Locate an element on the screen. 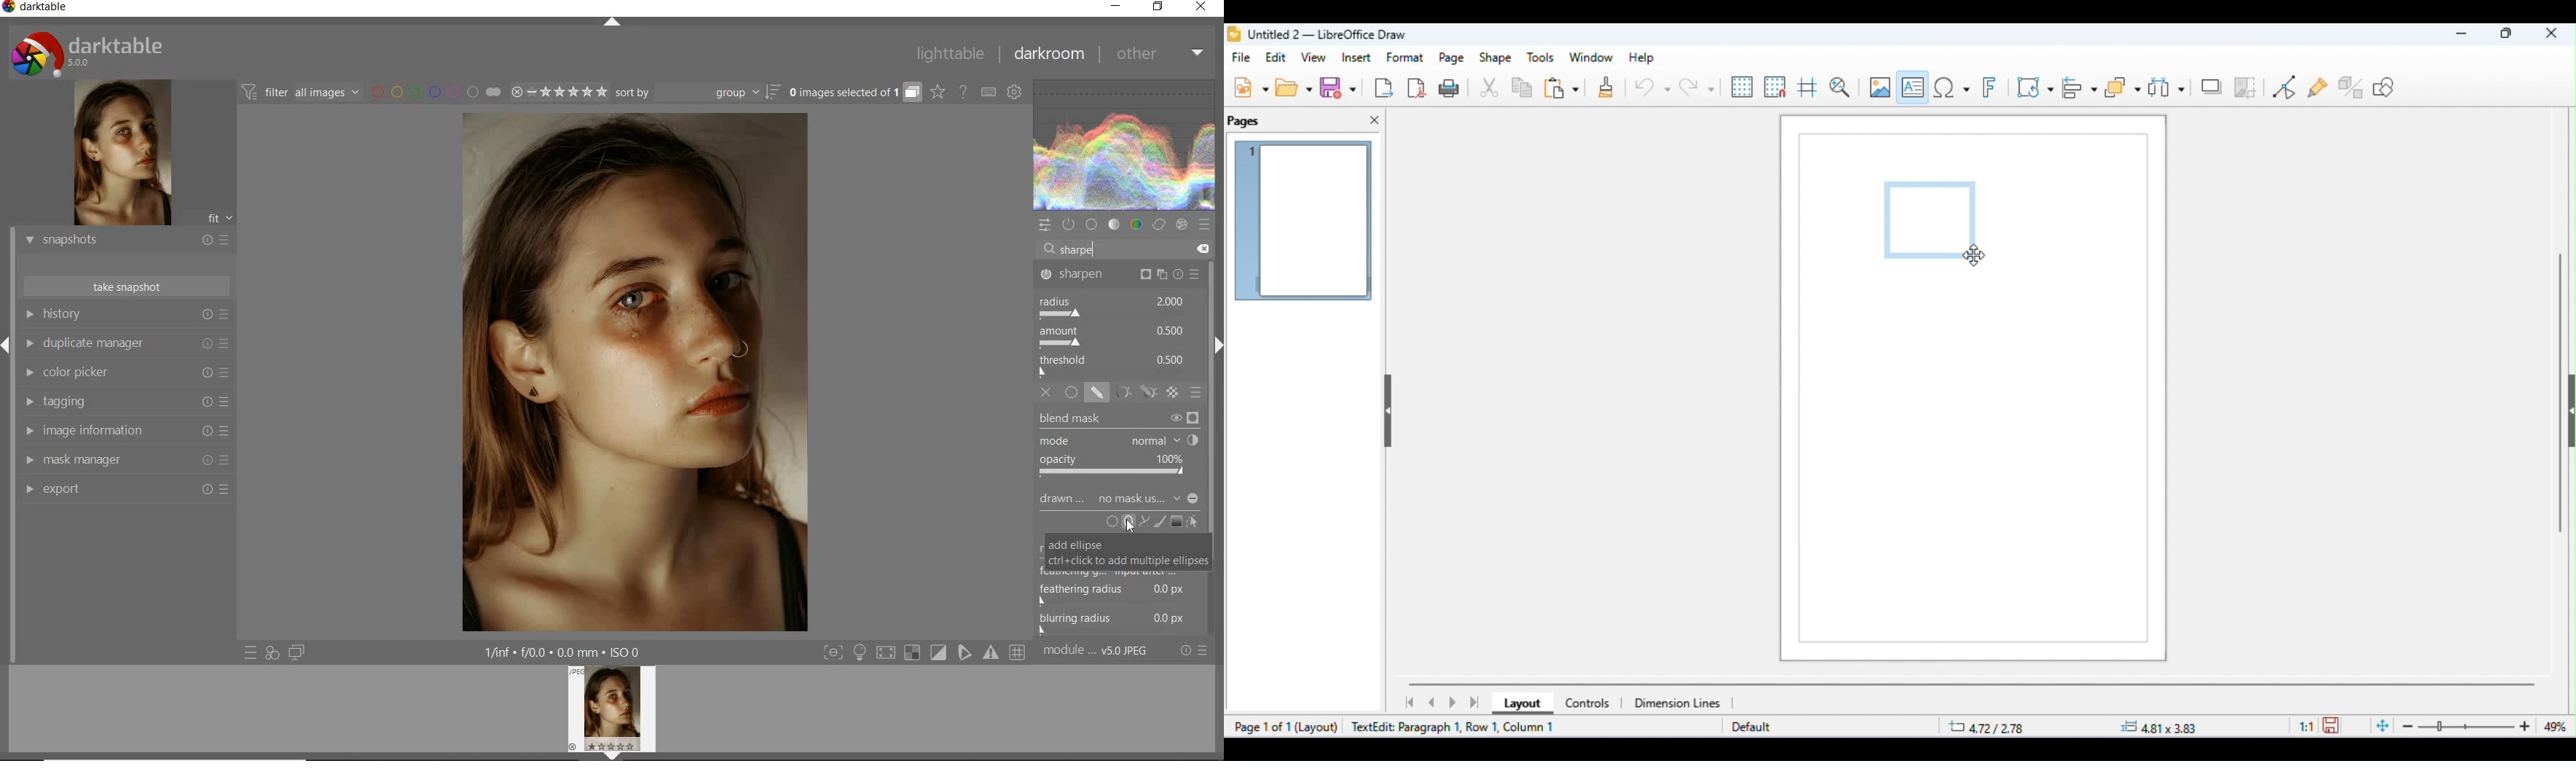 This screenshot has width=2576, height=784. insert fontwork text is located at coordinates (1992, 88).